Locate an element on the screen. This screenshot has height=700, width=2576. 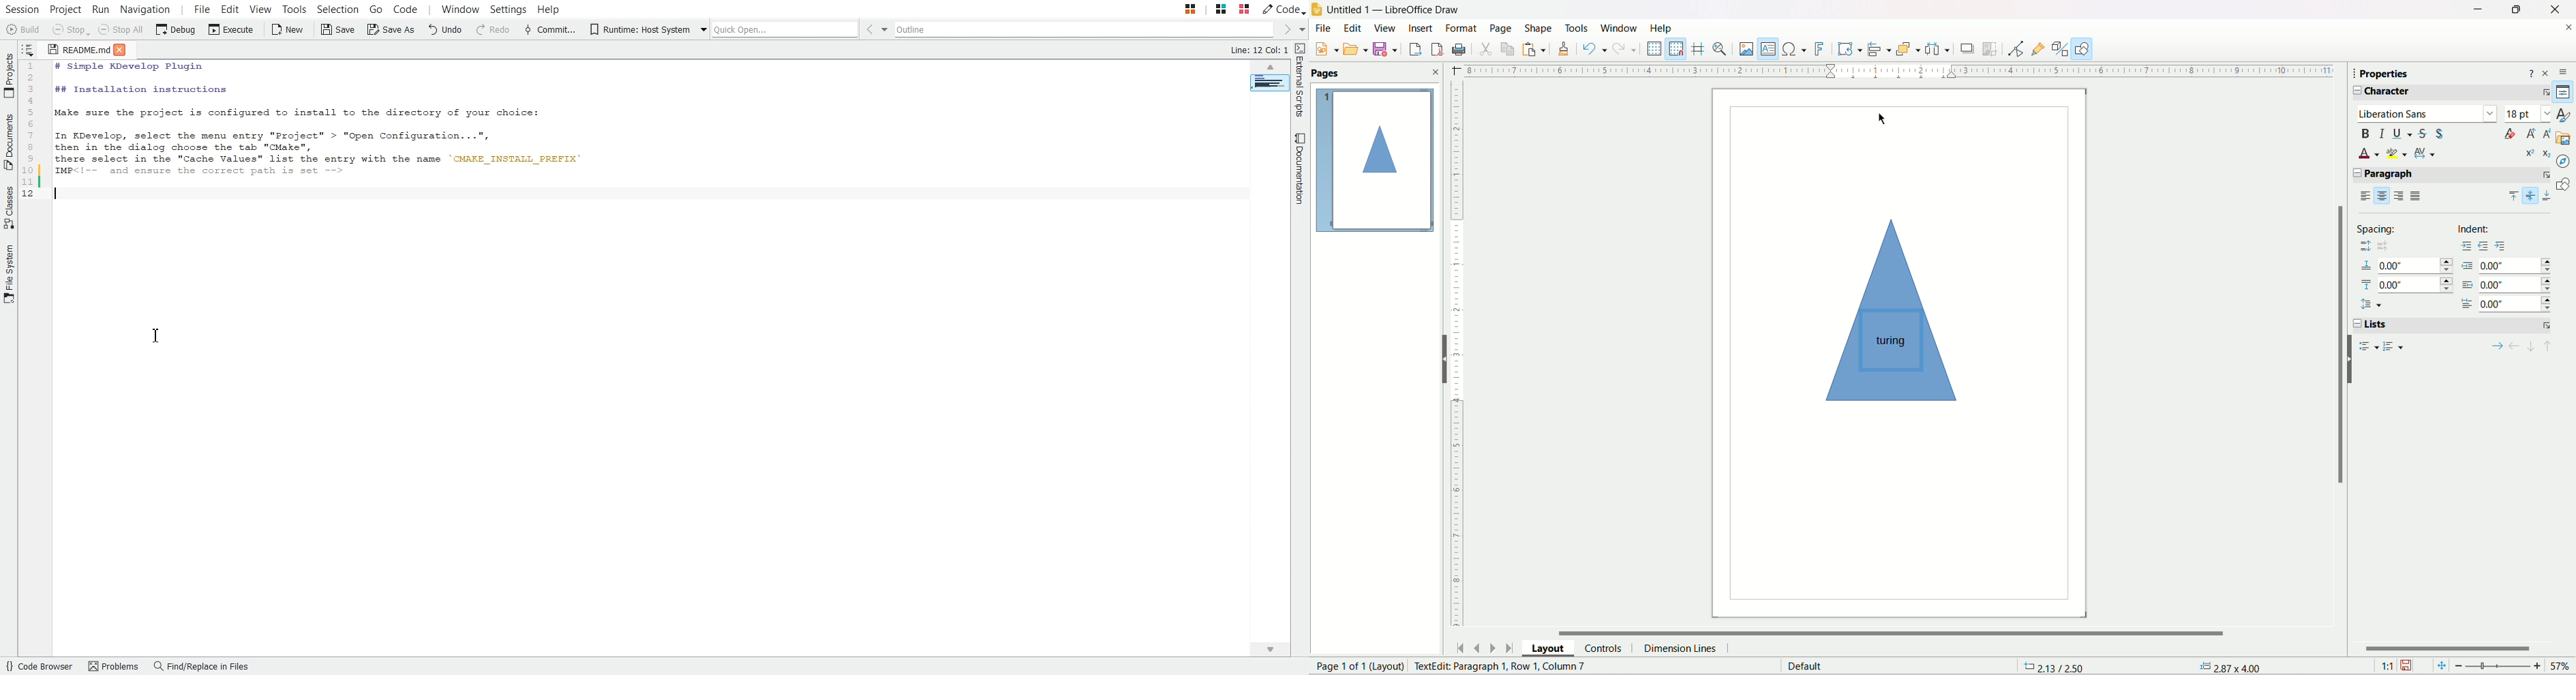
Points is located at coordinates (2016, 48).